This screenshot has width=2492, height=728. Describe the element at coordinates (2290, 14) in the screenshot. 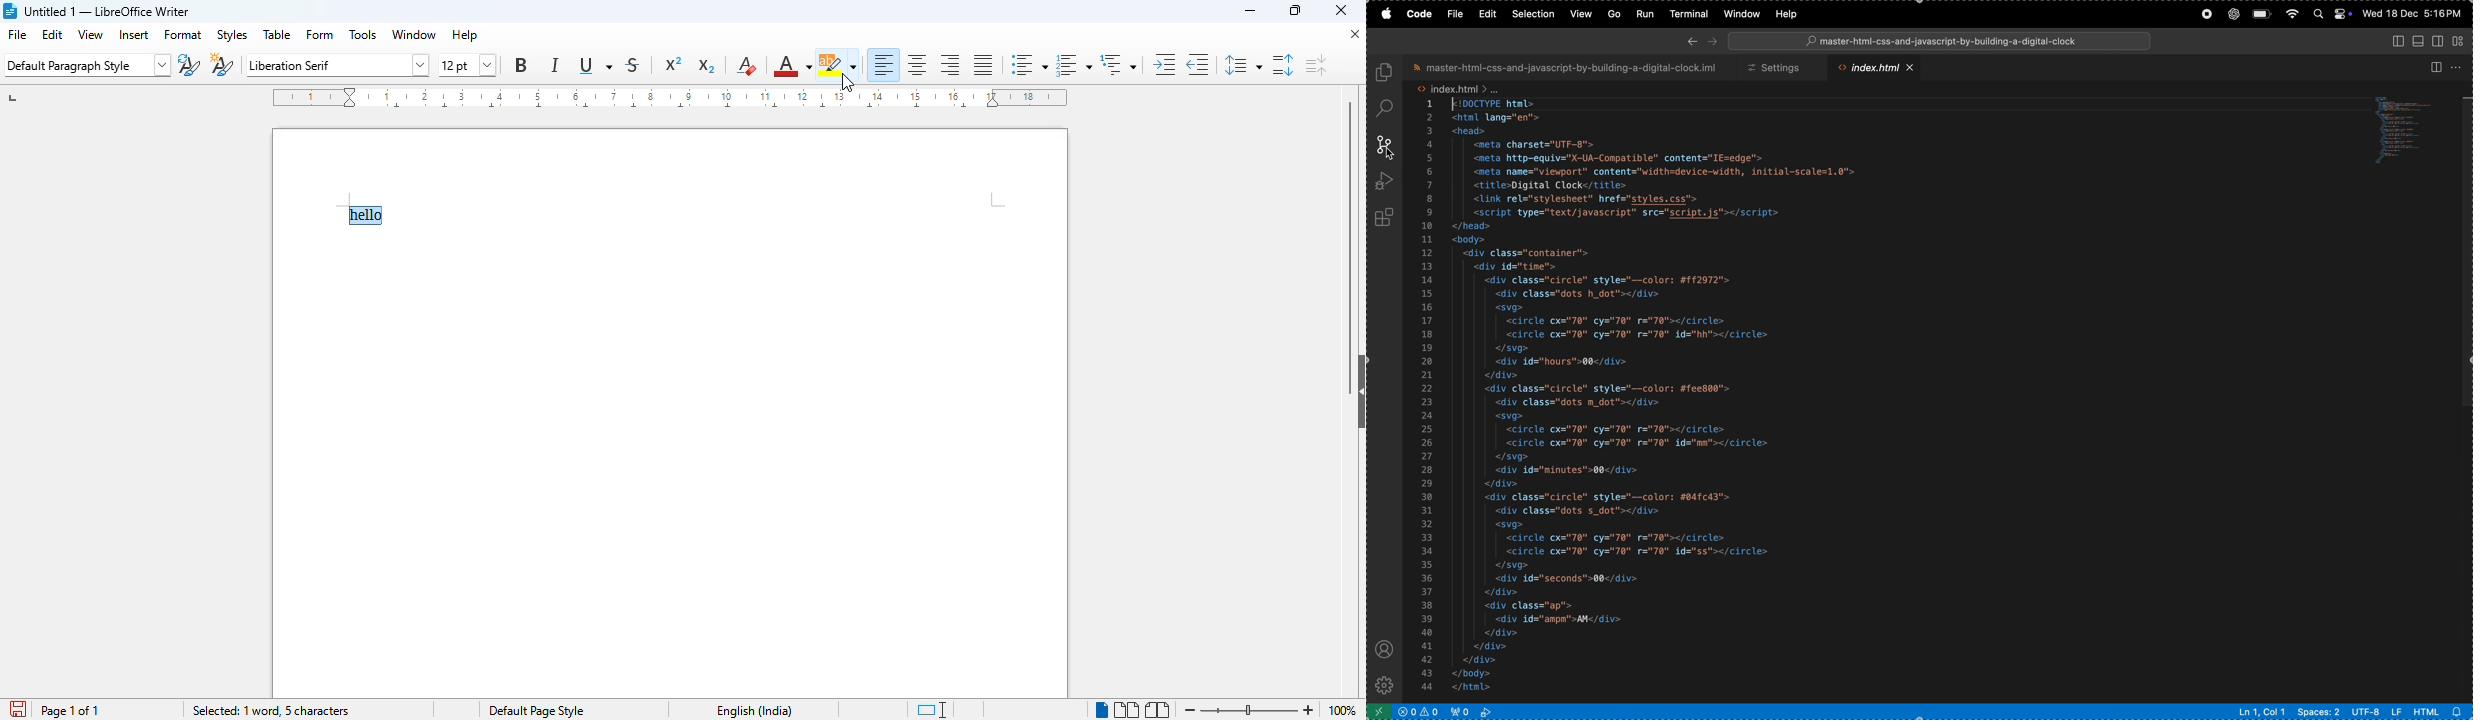

I see `wifi` at that location.